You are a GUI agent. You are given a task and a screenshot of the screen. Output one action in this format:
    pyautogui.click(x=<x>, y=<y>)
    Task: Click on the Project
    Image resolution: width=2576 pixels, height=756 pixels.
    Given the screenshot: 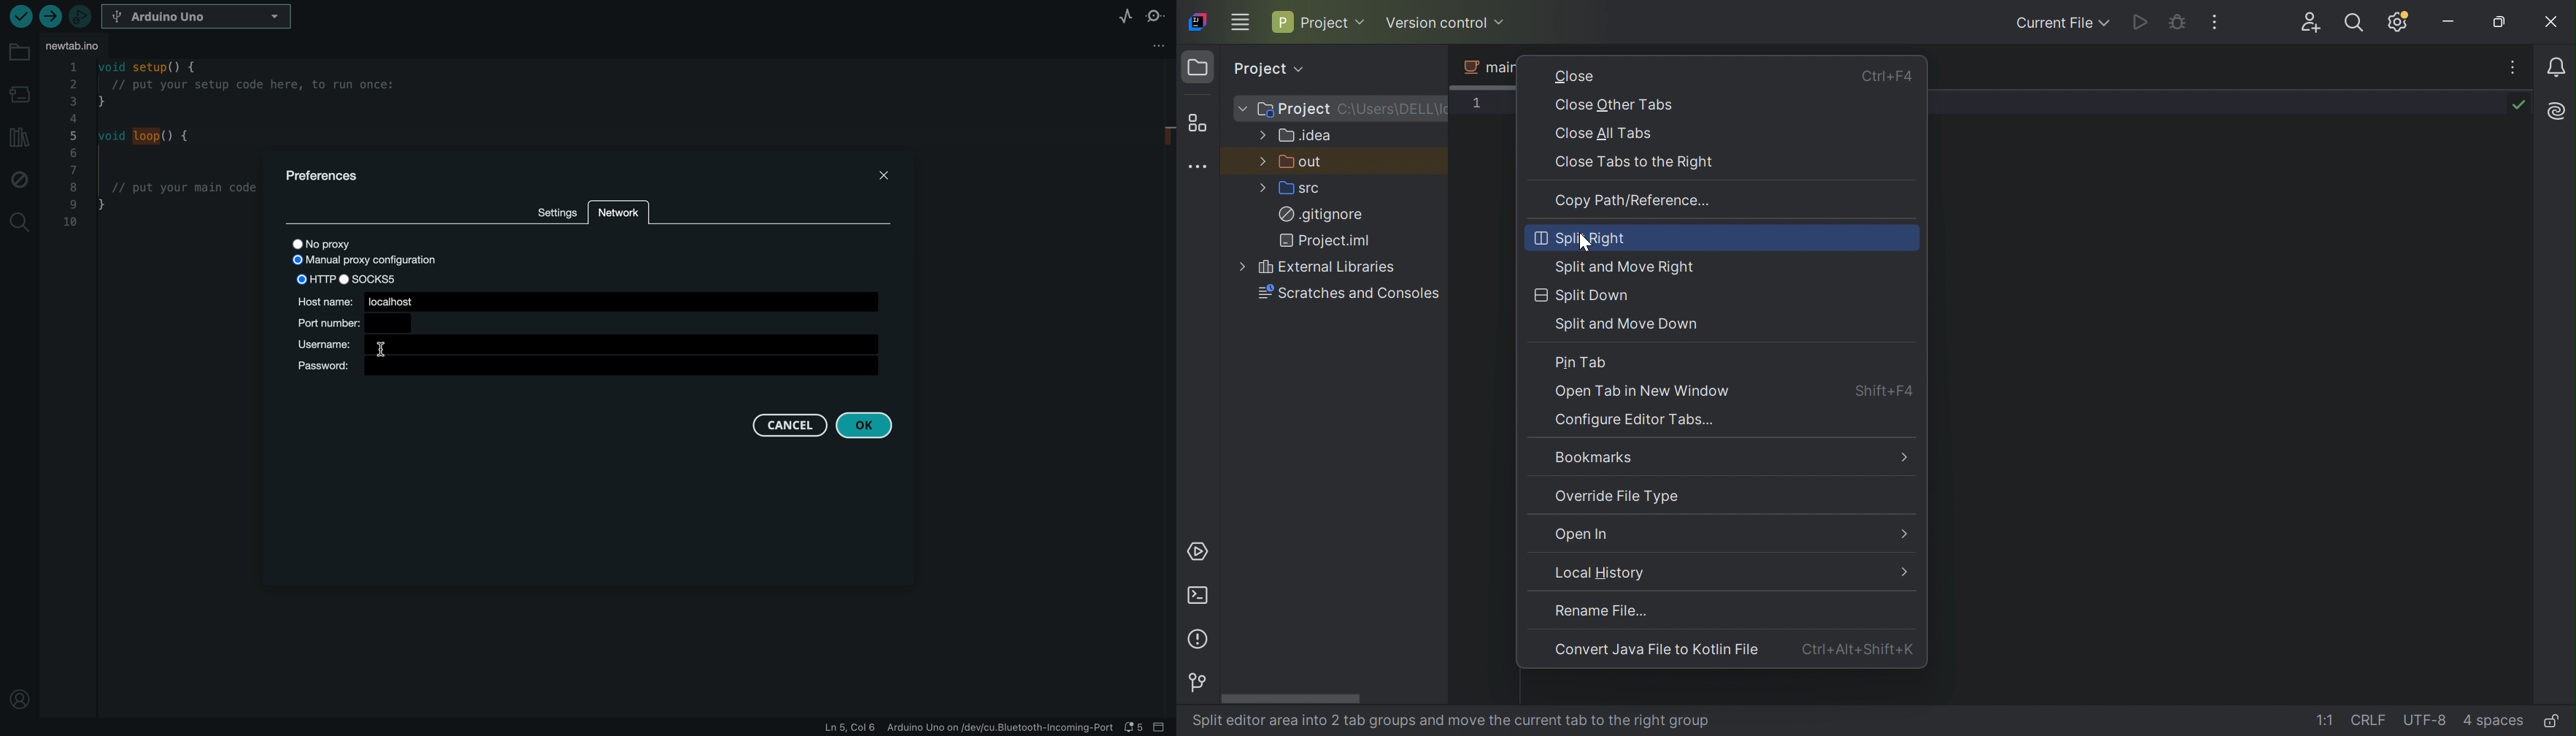 What is the action you would take?
    pyautogui.click(x=1271, y=69)
    